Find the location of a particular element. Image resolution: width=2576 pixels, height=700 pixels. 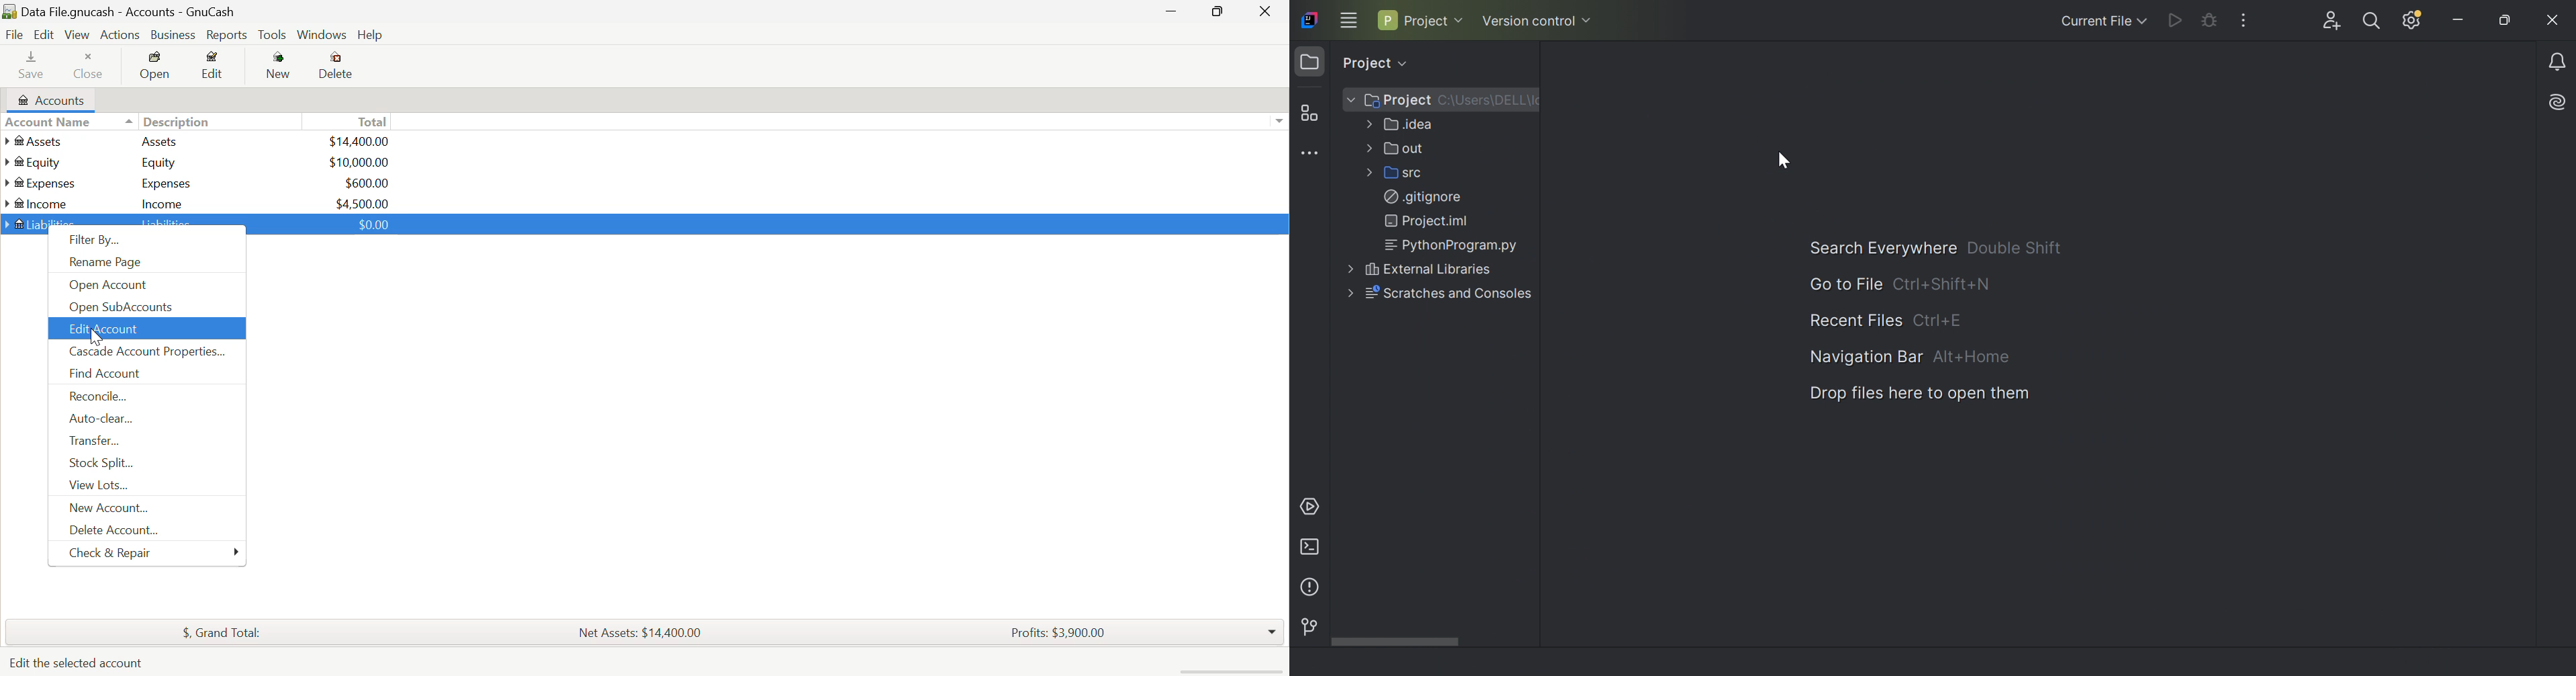

Help is located at coordinates (372, 36).